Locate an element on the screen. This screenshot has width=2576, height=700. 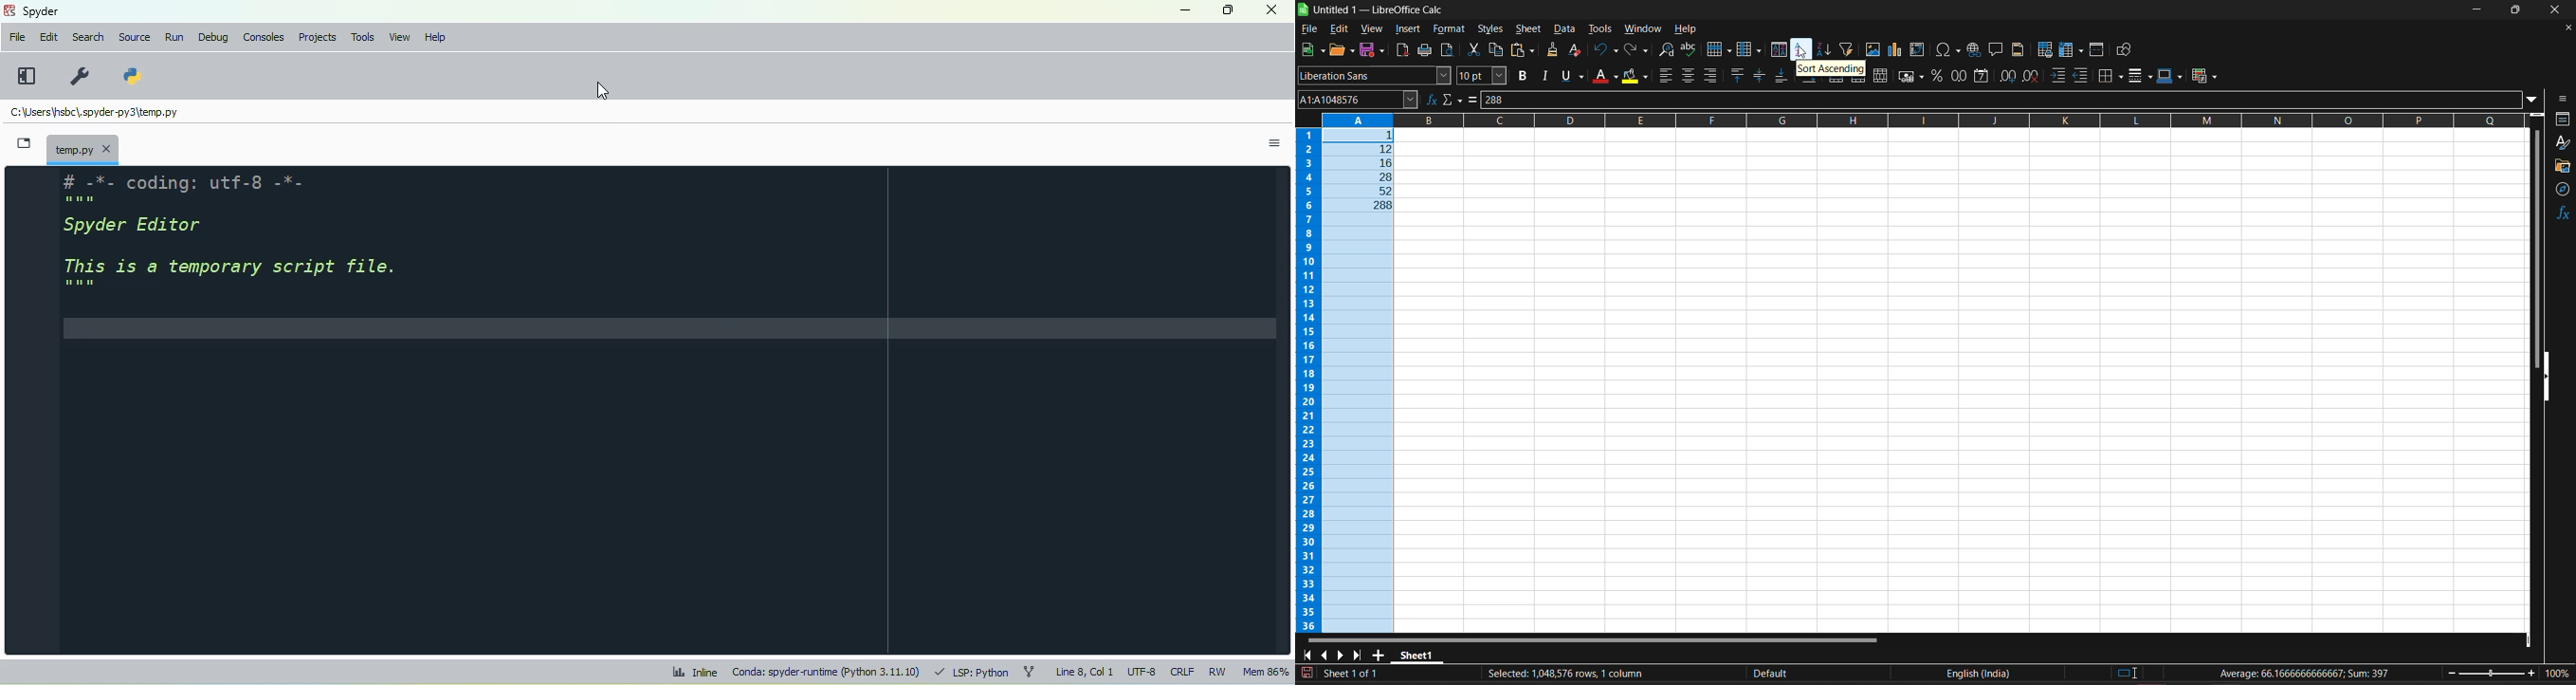
text language is located at coordinates (1979, 672).